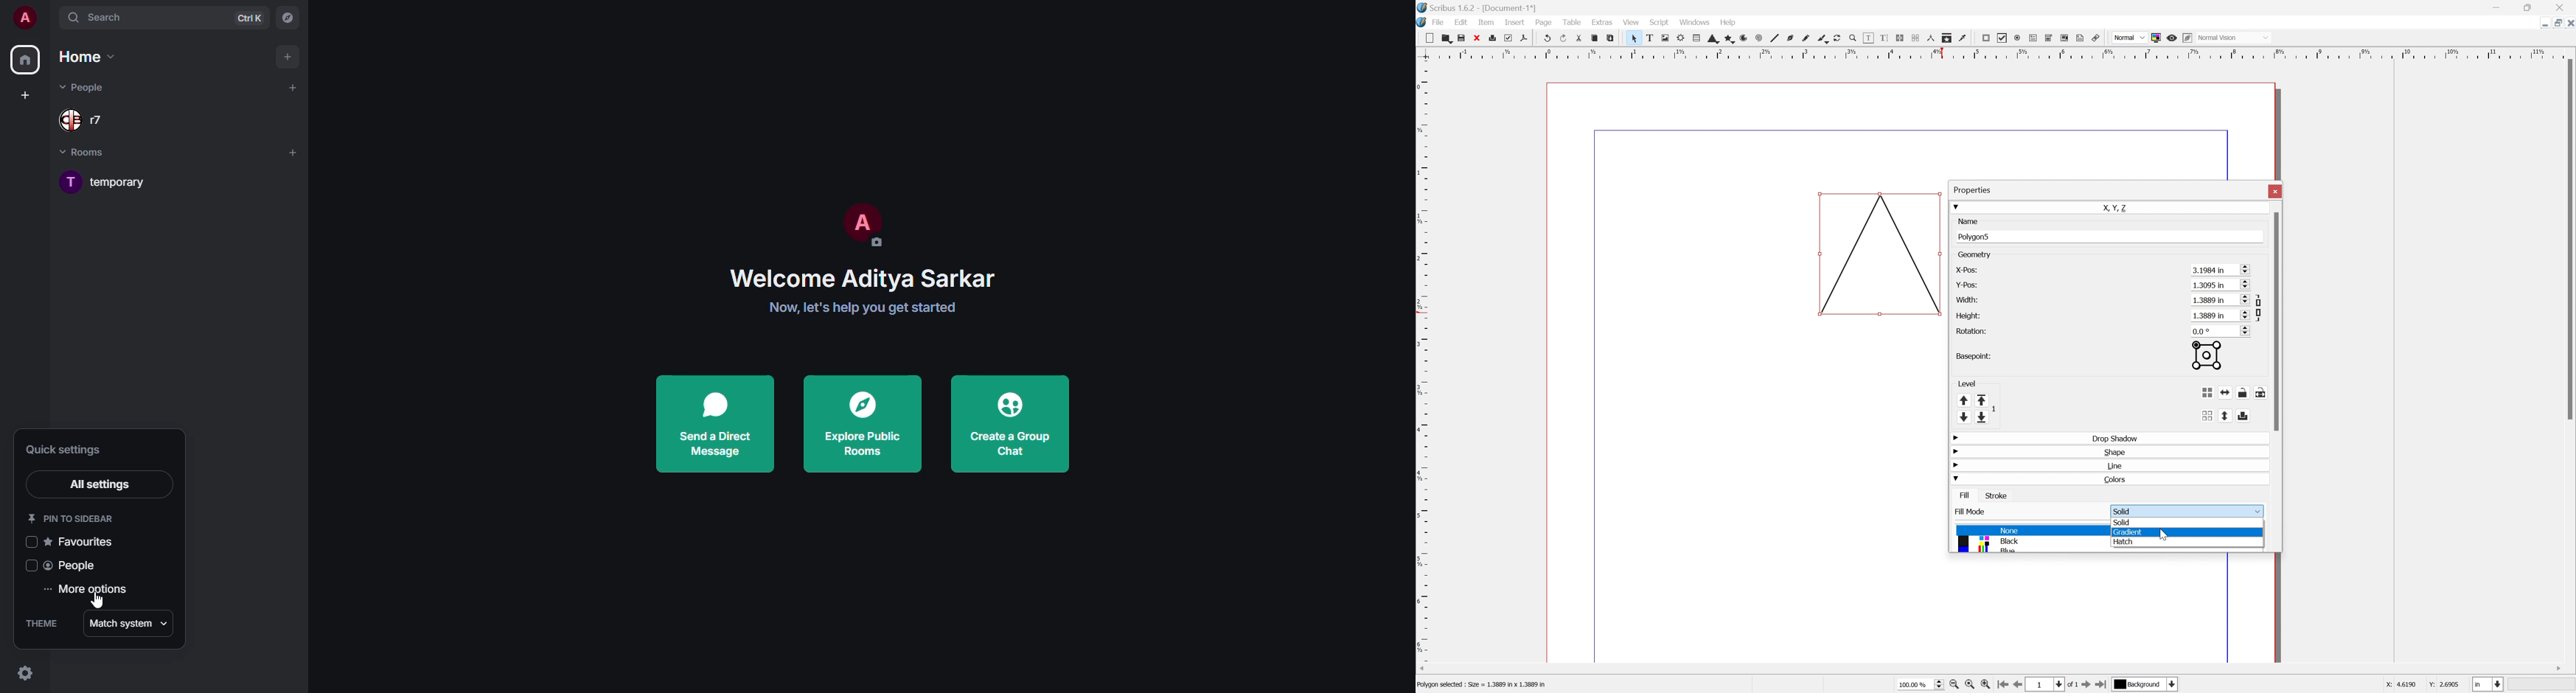 The width and height of the screenshot is (2576, 700). What do you see at coordinates (91, 154) in the screenshot?
I see `rooms` at bounding box center [91, 154].